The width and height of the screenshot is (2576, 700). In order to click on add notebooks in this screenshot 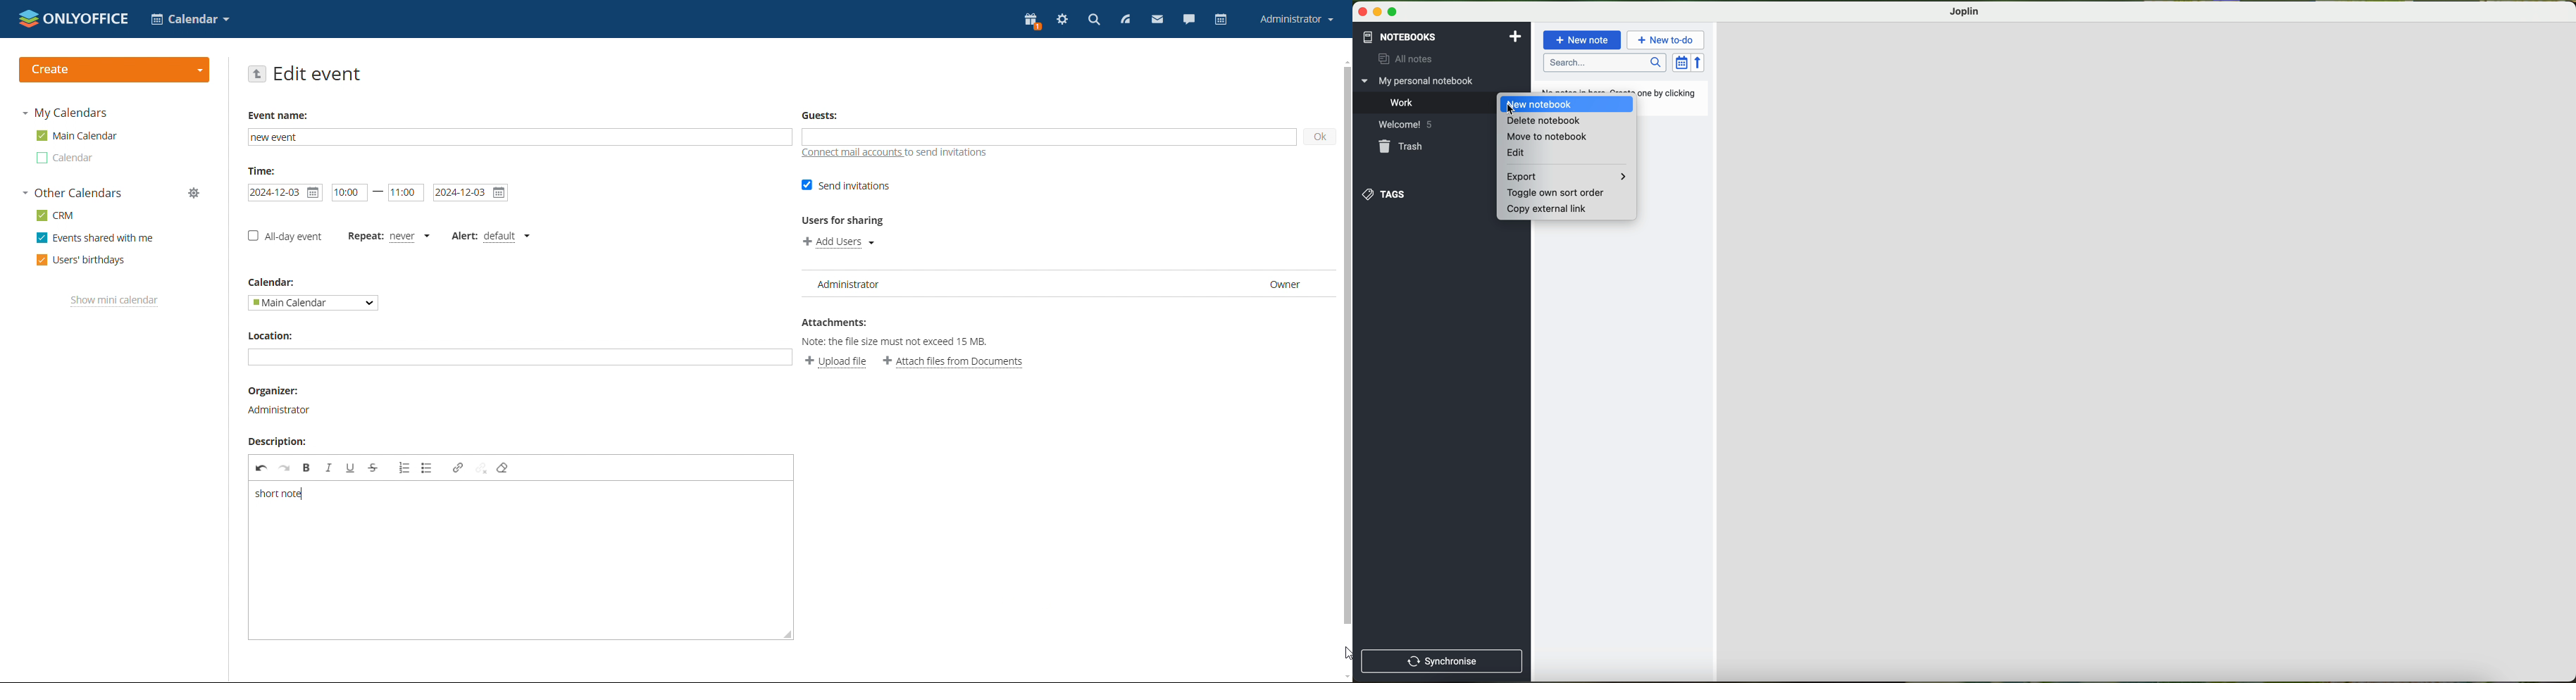, I will do `click(1514, 36)`.